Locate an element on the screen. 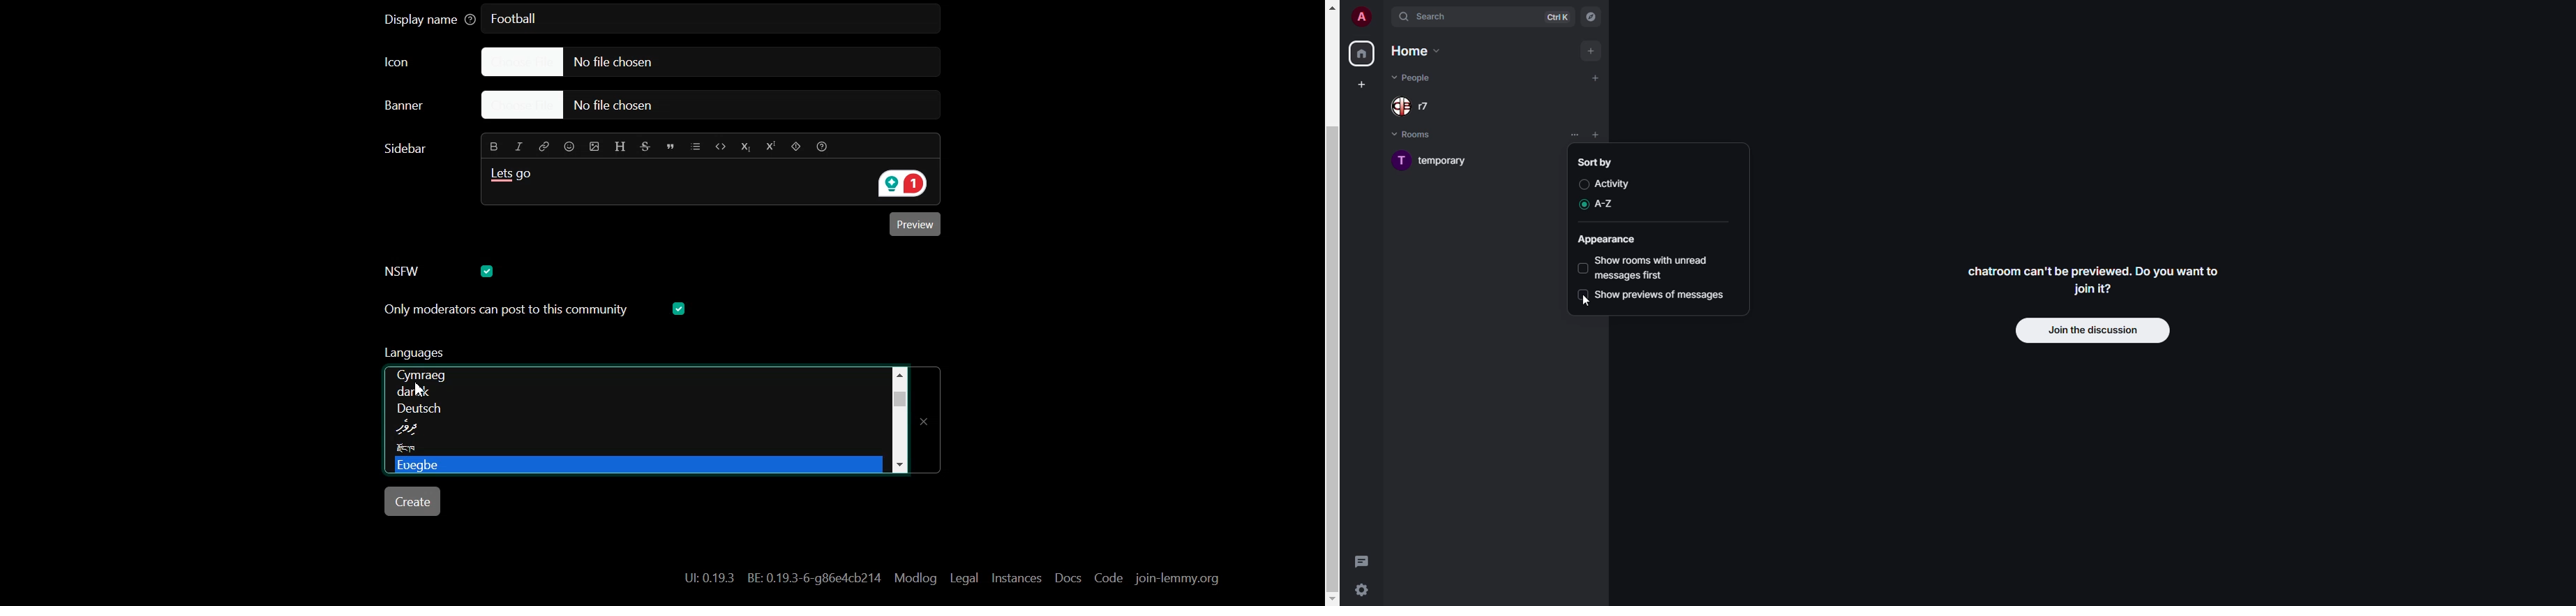  list options is located at coordinates (1615, 135).